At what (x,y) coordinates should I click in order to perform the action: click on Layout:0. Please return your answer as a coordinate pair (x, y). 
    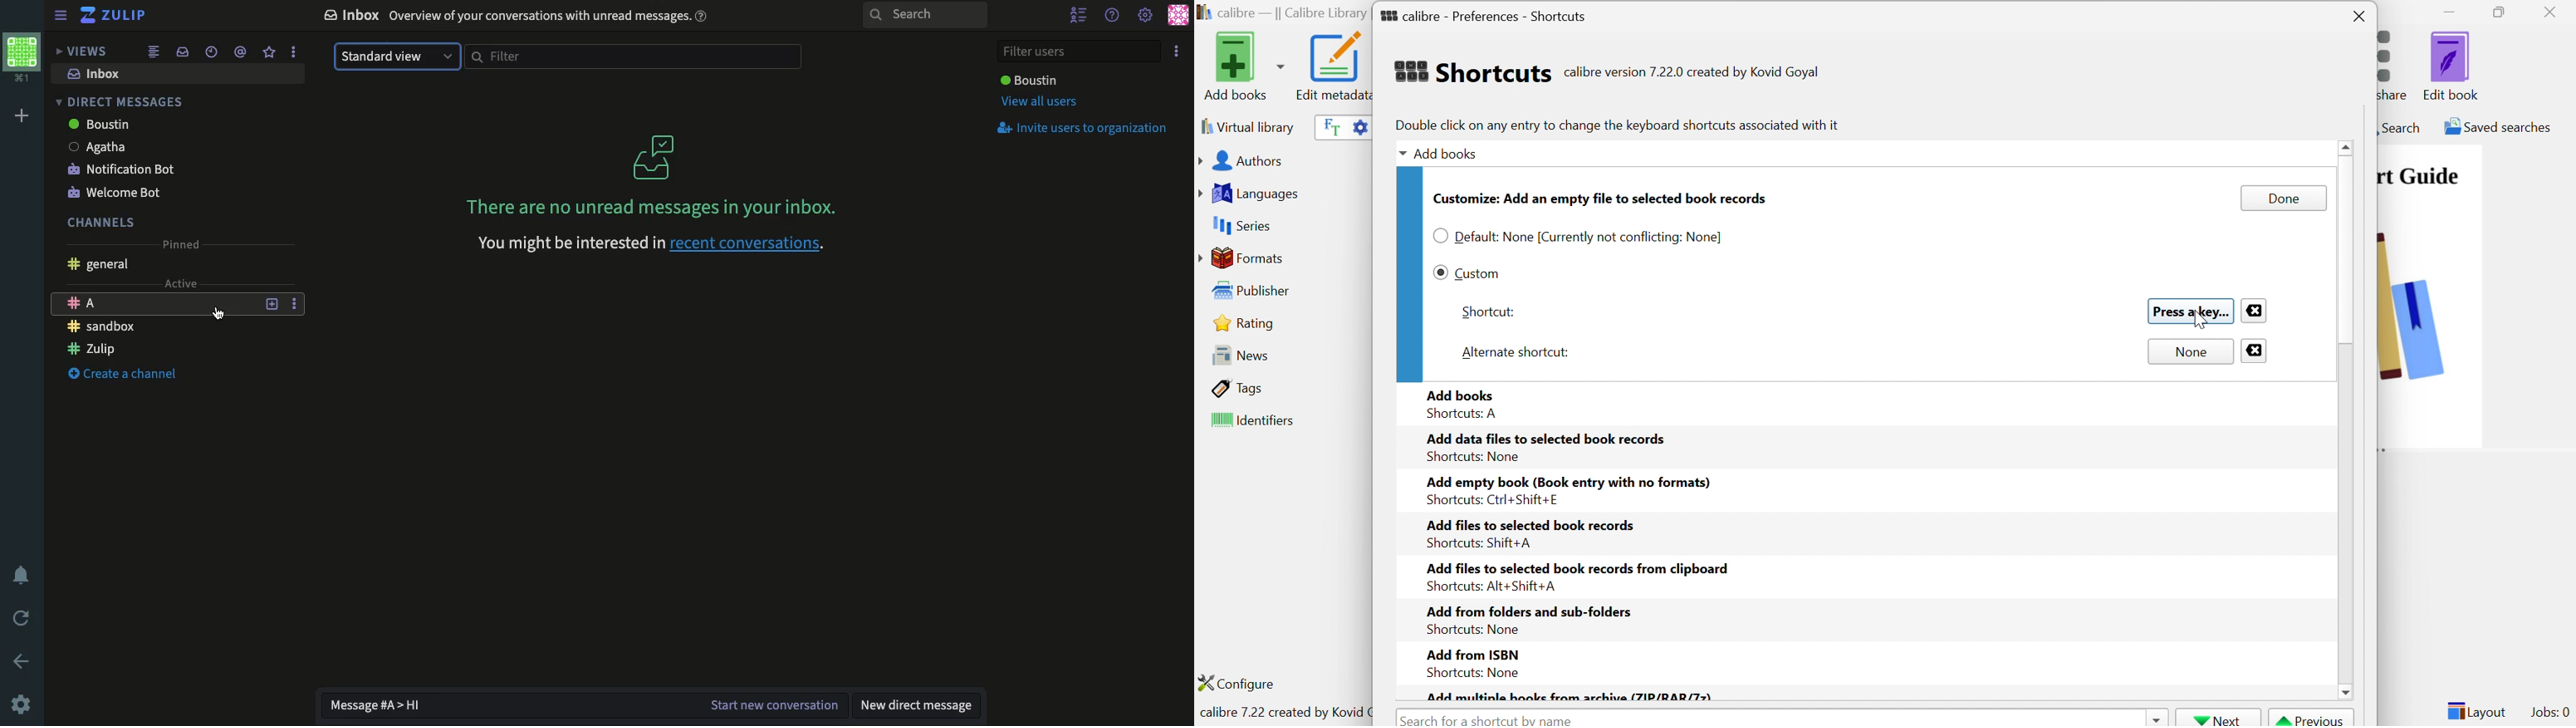
    Looking at the image, I should click on (2477, 710).